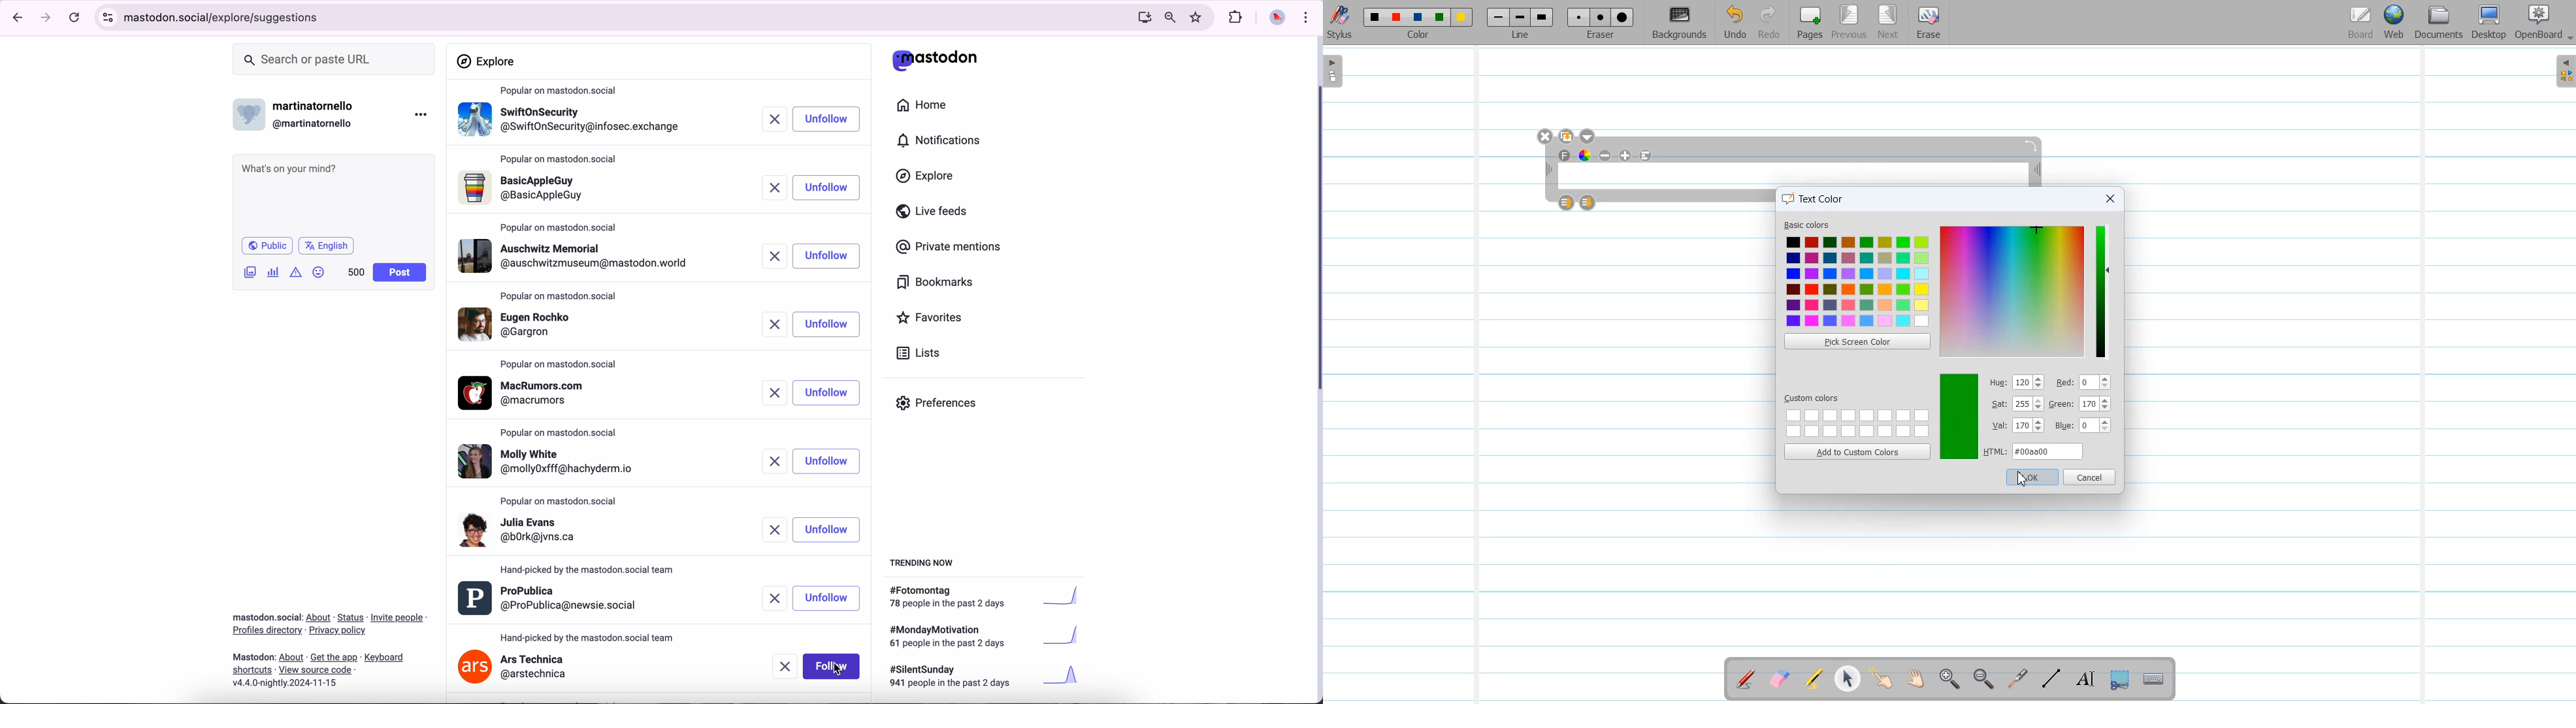 The image size is (2576, 728). I want to click on about, so click(329, 647).